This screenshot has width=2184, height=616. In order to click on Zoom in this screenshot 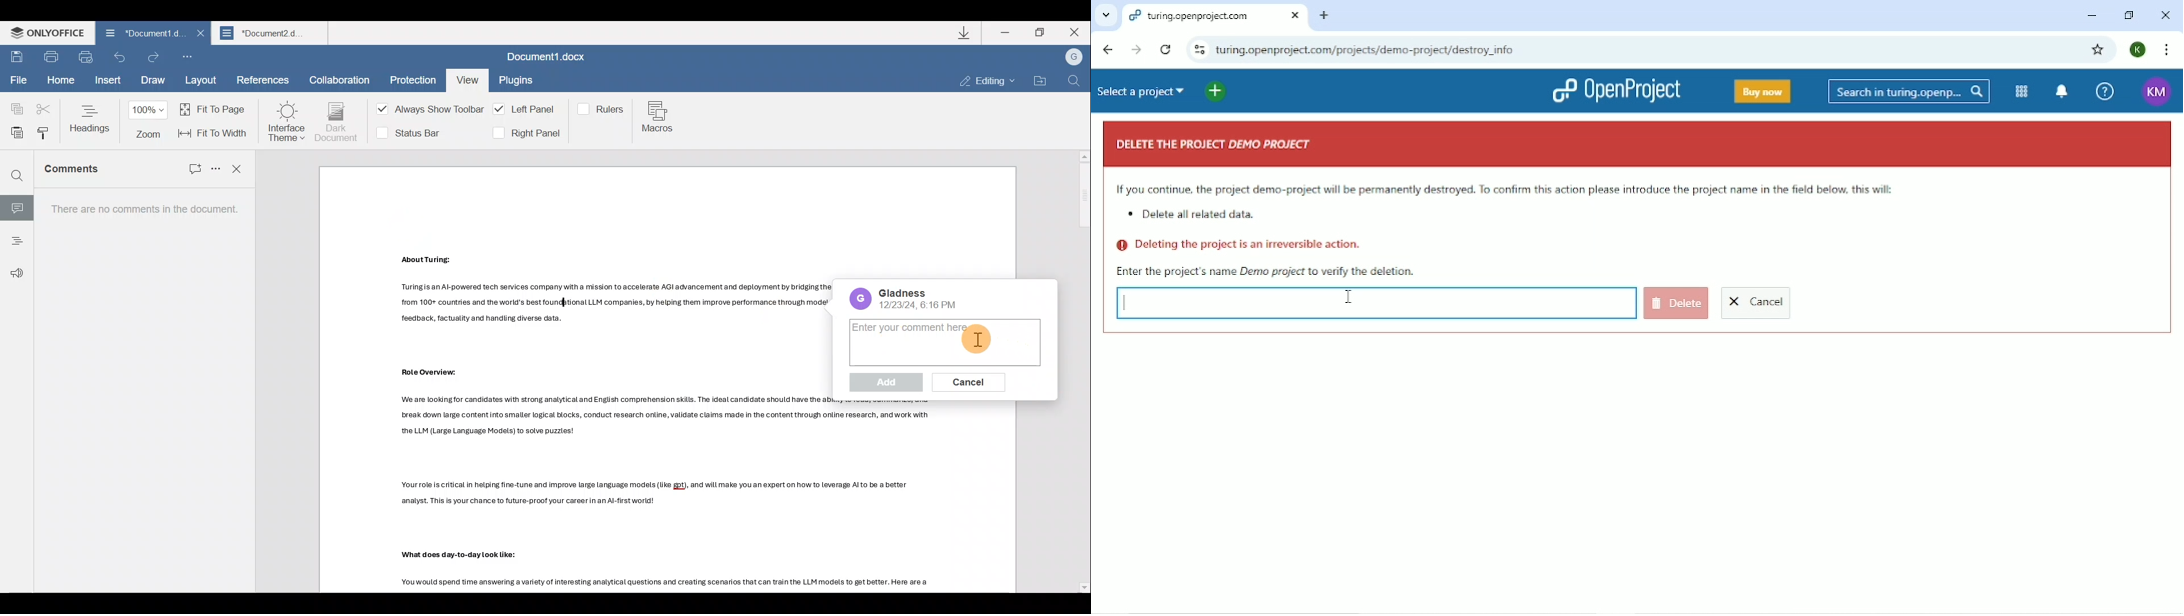, I will do `click(150, 122)`.